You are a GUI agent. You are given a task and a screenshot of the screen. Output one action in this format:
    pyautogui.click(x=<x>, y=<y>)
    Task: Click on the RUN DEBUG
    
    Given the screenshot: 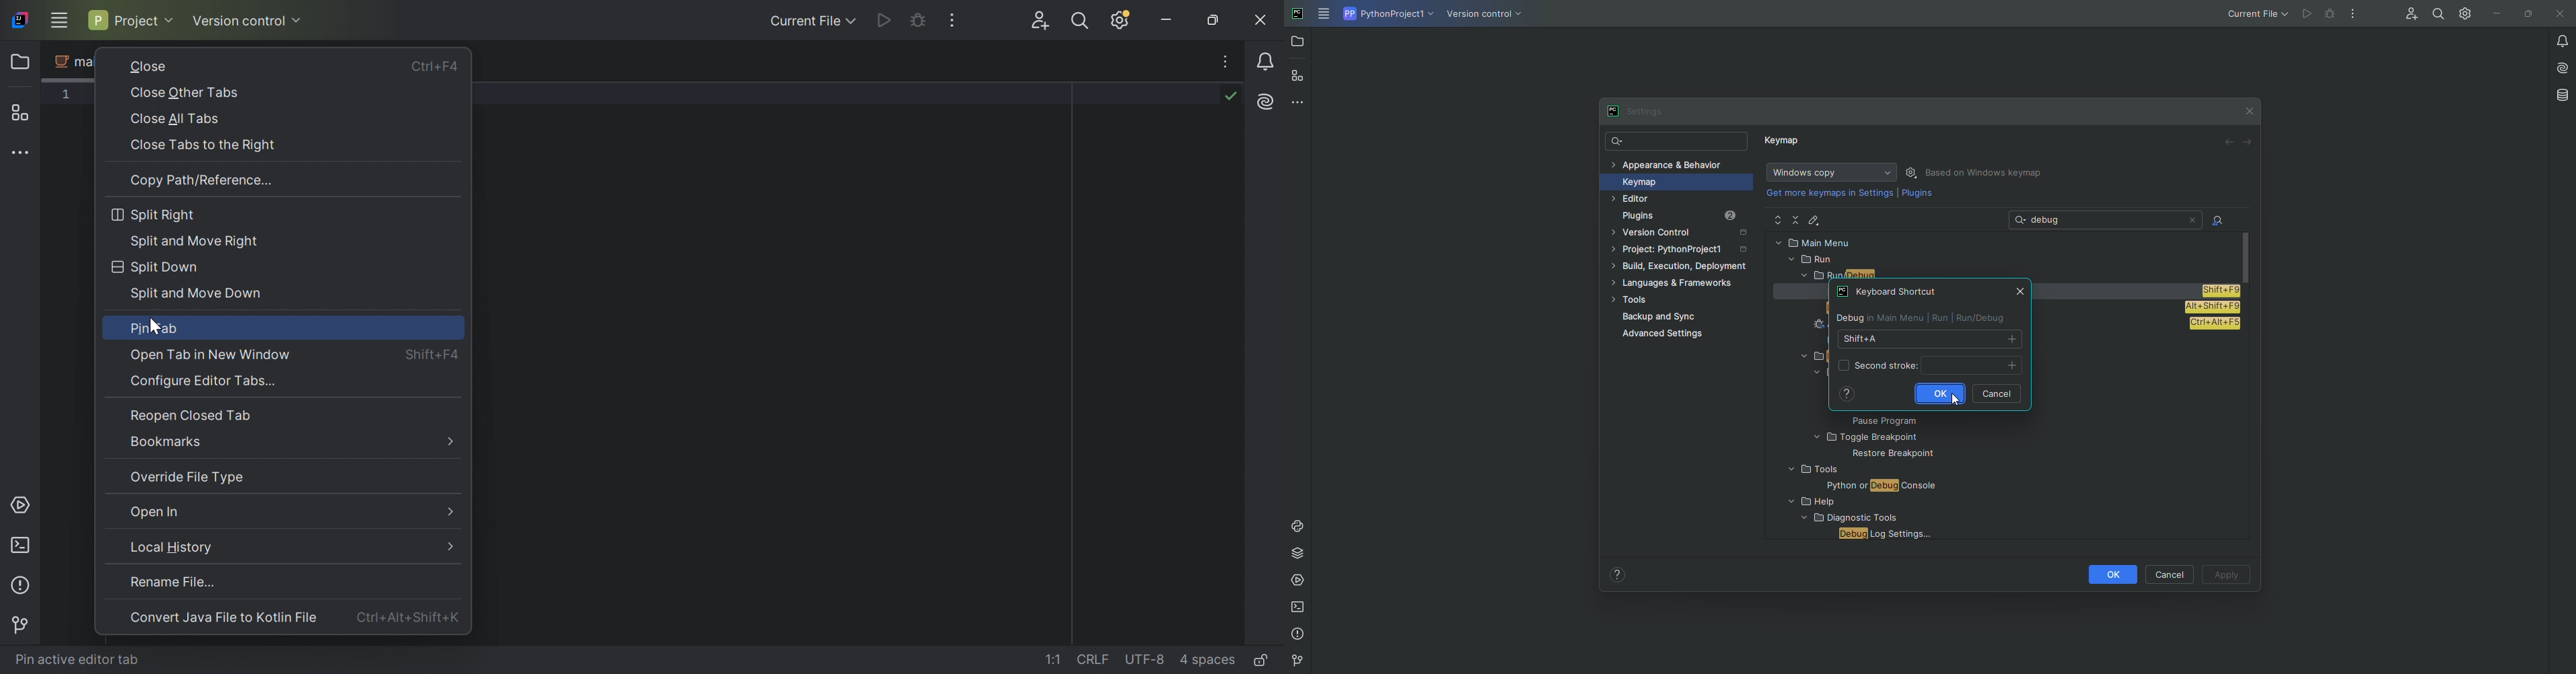 What is the action you would take?
    pyautogui.click(x=2013, y=272)
    